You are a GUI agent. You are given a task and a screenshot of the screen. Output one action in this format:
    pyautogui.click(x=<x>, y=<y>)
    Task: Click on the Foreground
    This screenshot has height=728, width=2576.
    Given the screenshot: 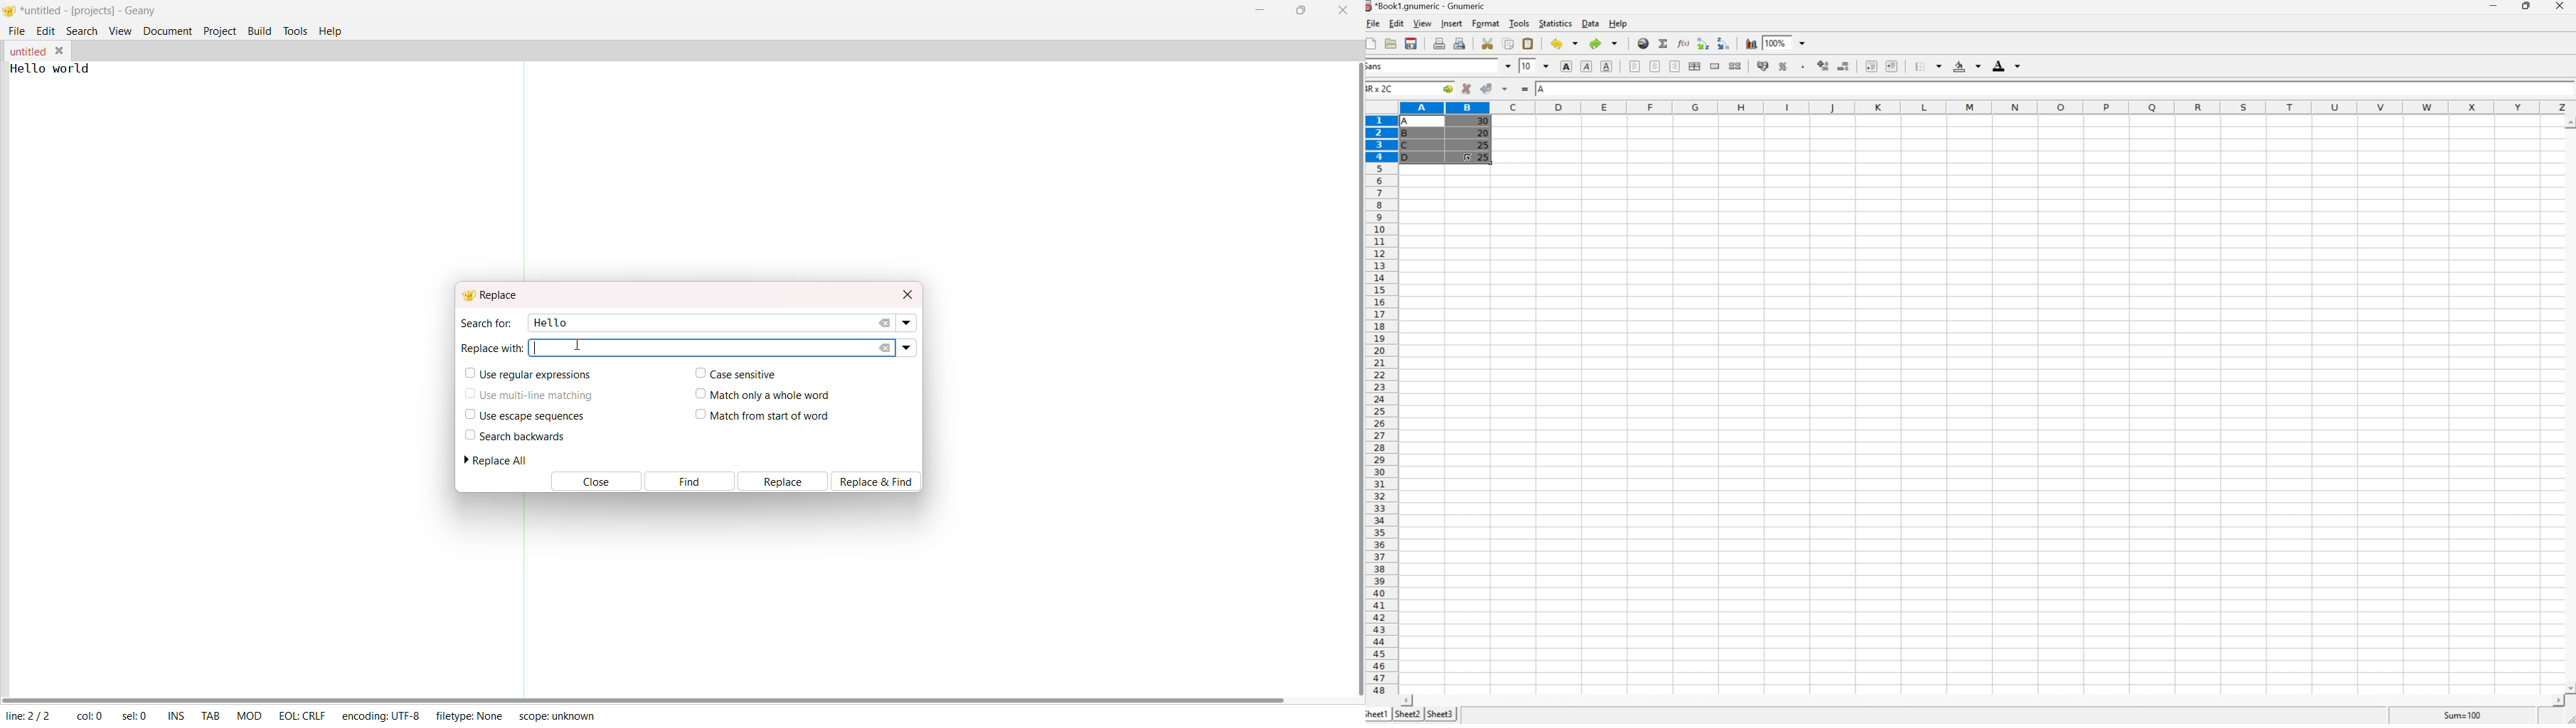 What is the action you would take?
    pyautogui.click(x=2008, y=65)
    